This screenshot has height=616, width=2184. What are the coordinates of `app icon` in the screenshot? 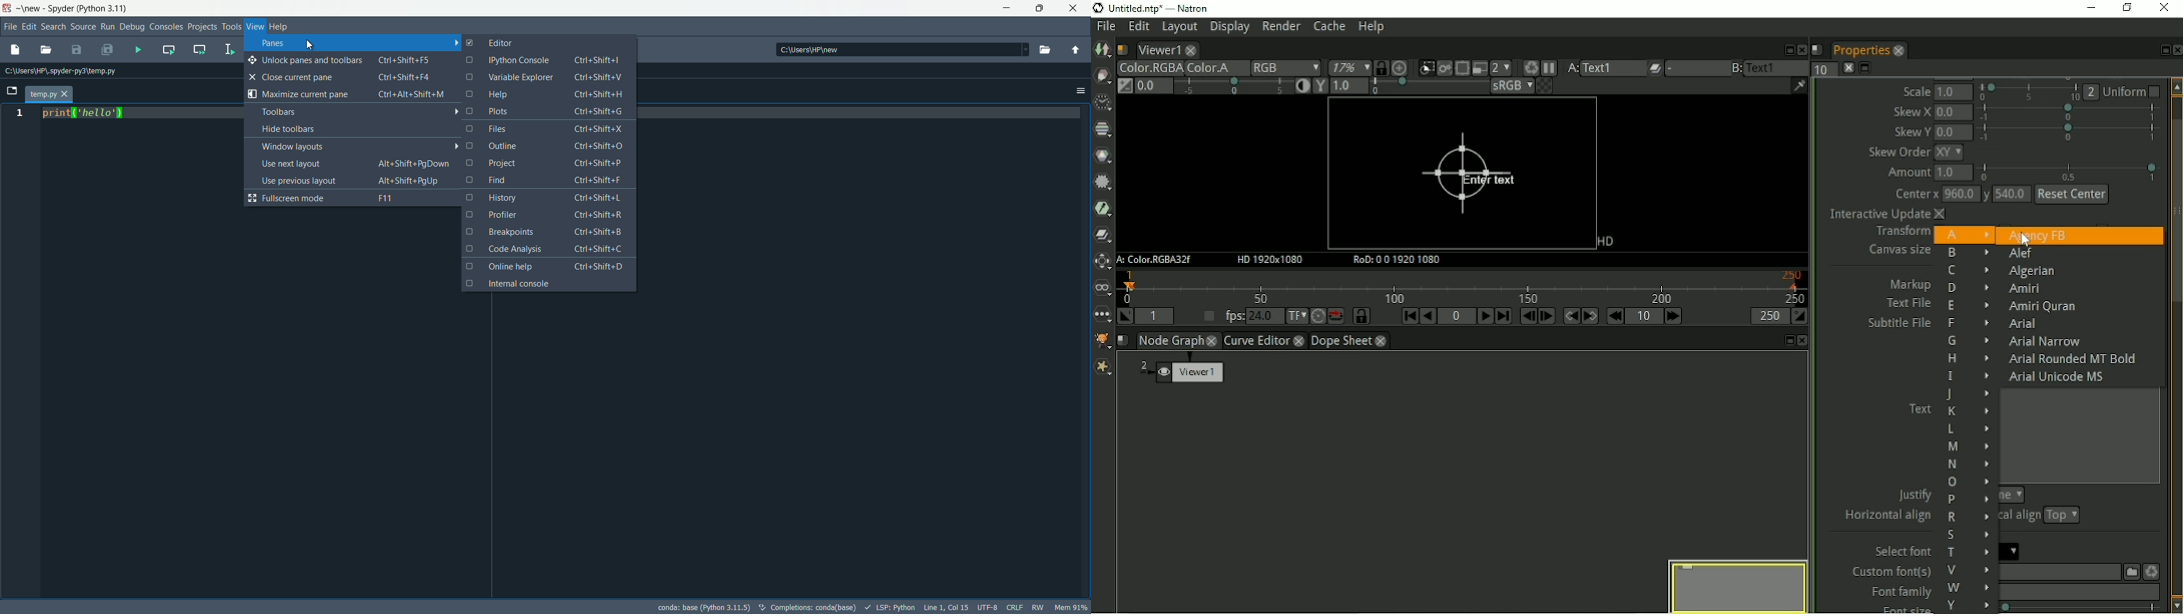 It's located at (7, 9).